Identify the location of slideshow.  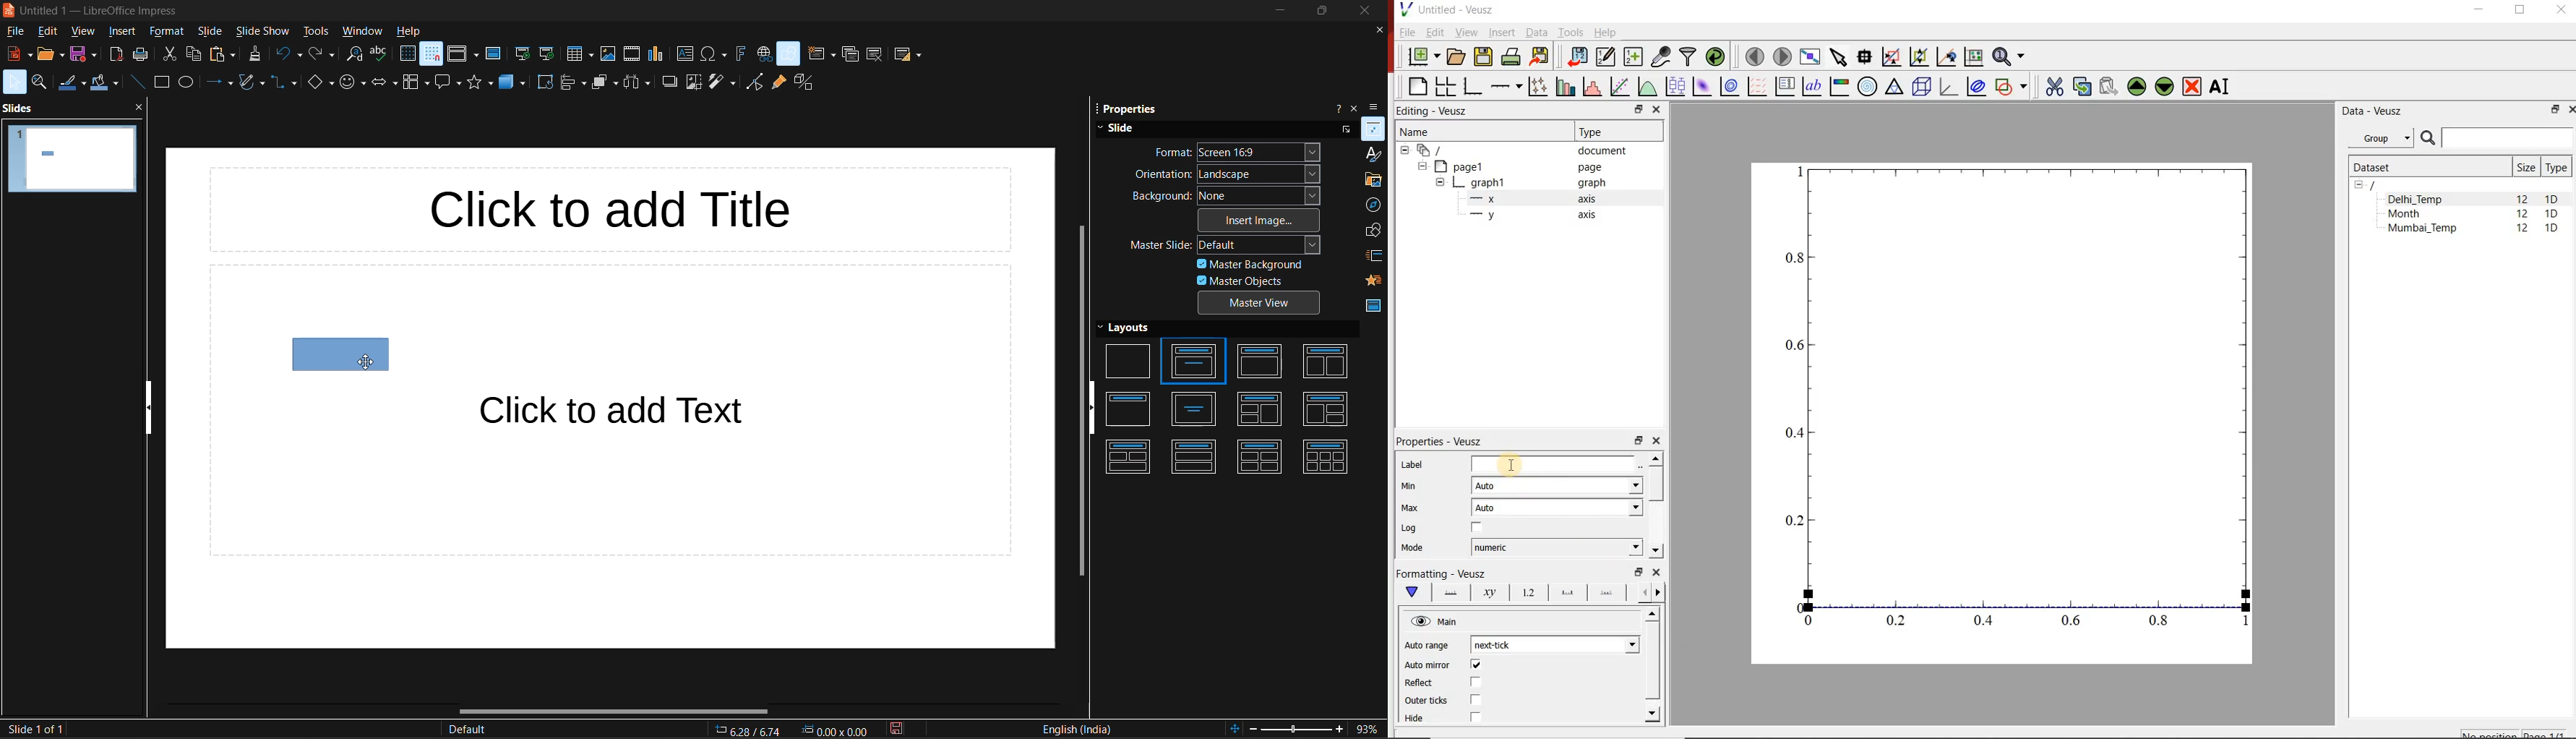
(261, 32).